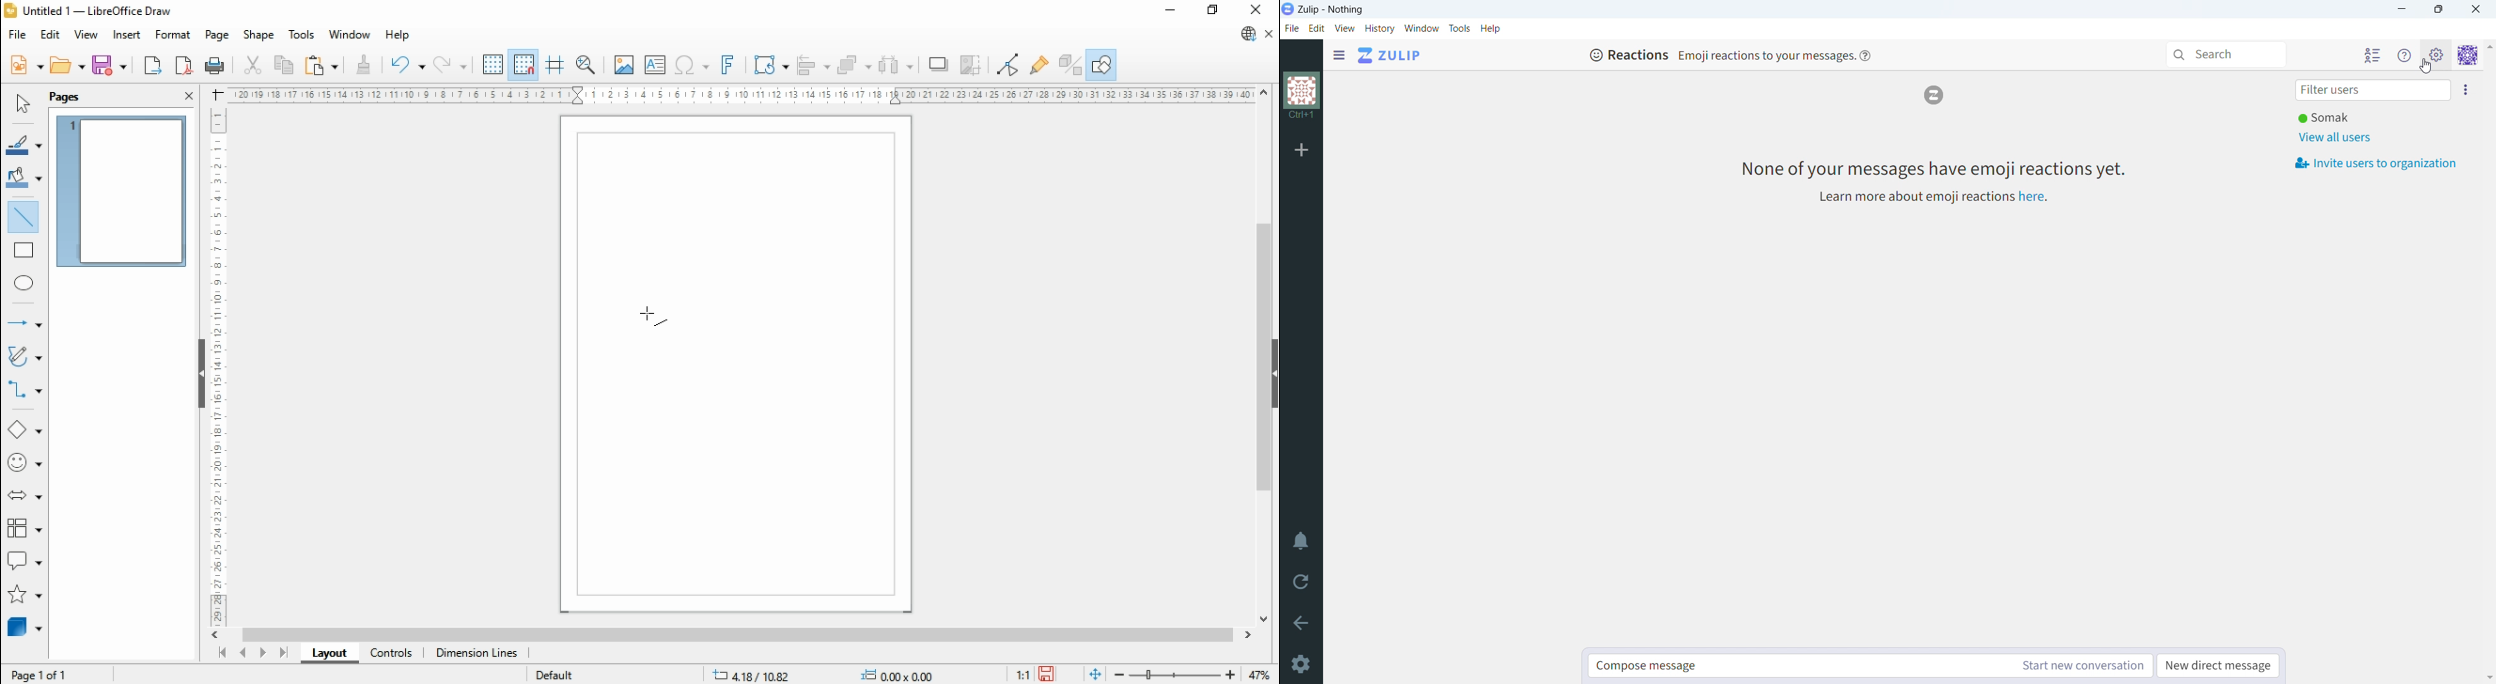 This screenshot has height=700, width=2520. Describe the element at coordinates (24, 282) in the screenshot. I see `ellipse` at that location.